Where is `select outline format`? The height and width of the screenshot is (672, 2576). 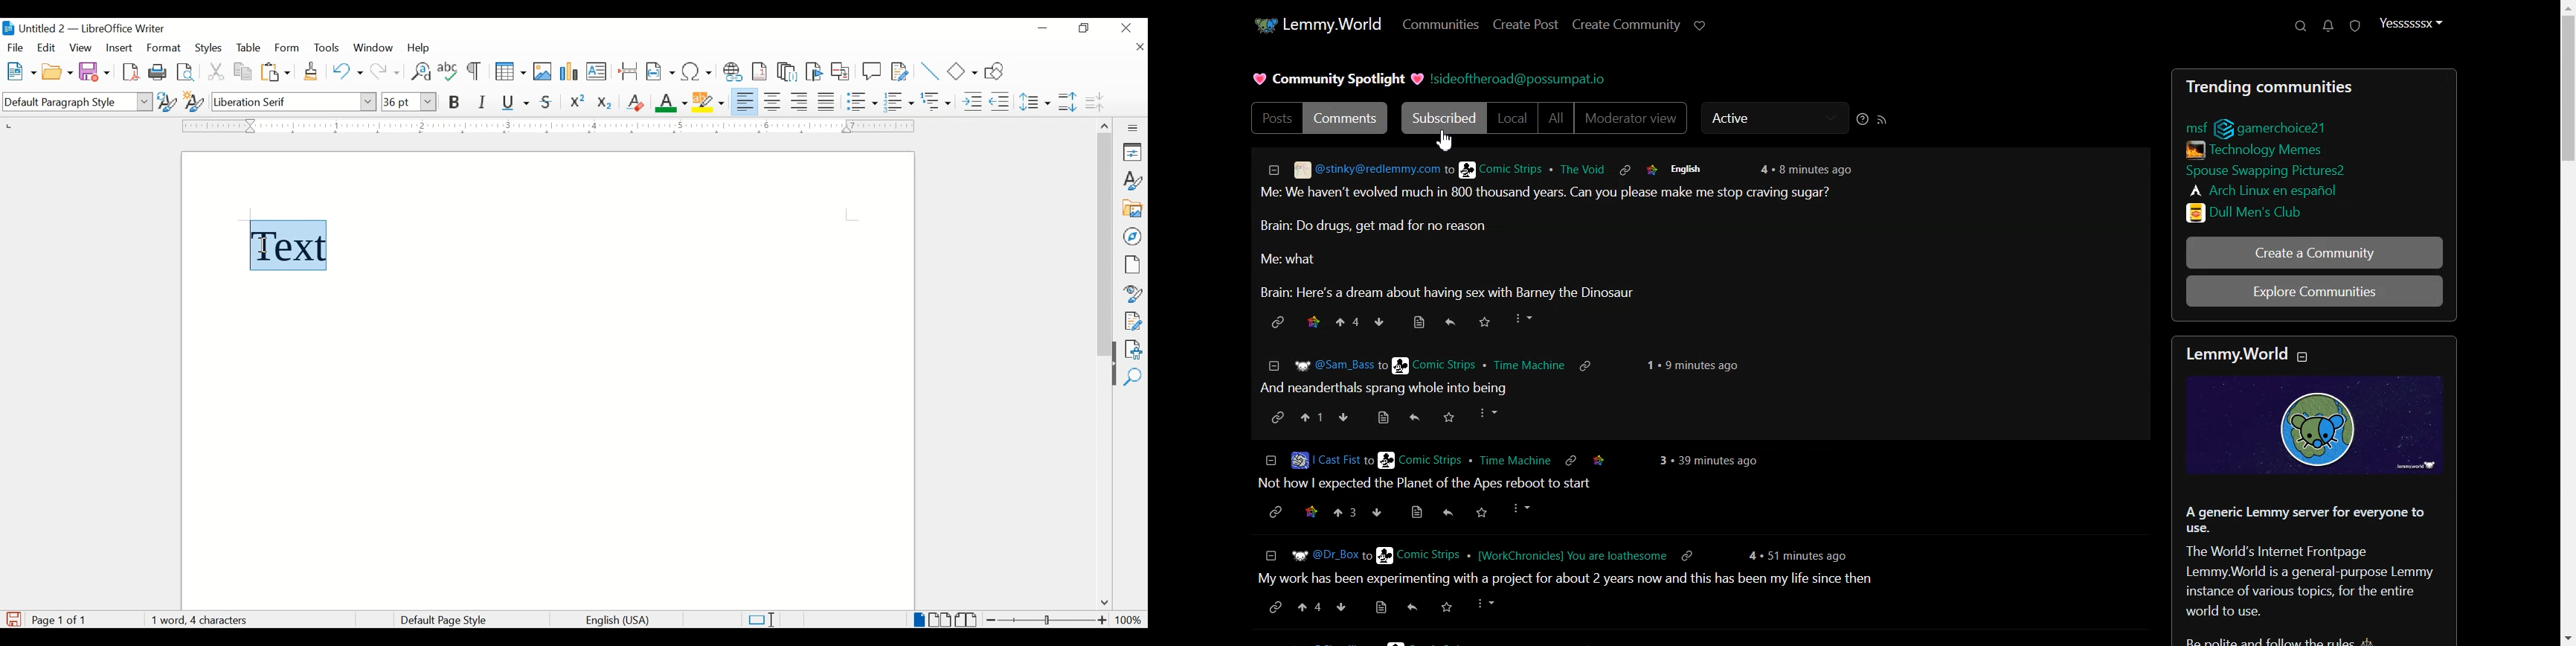
select outline format is located at coordinates (937, 102).